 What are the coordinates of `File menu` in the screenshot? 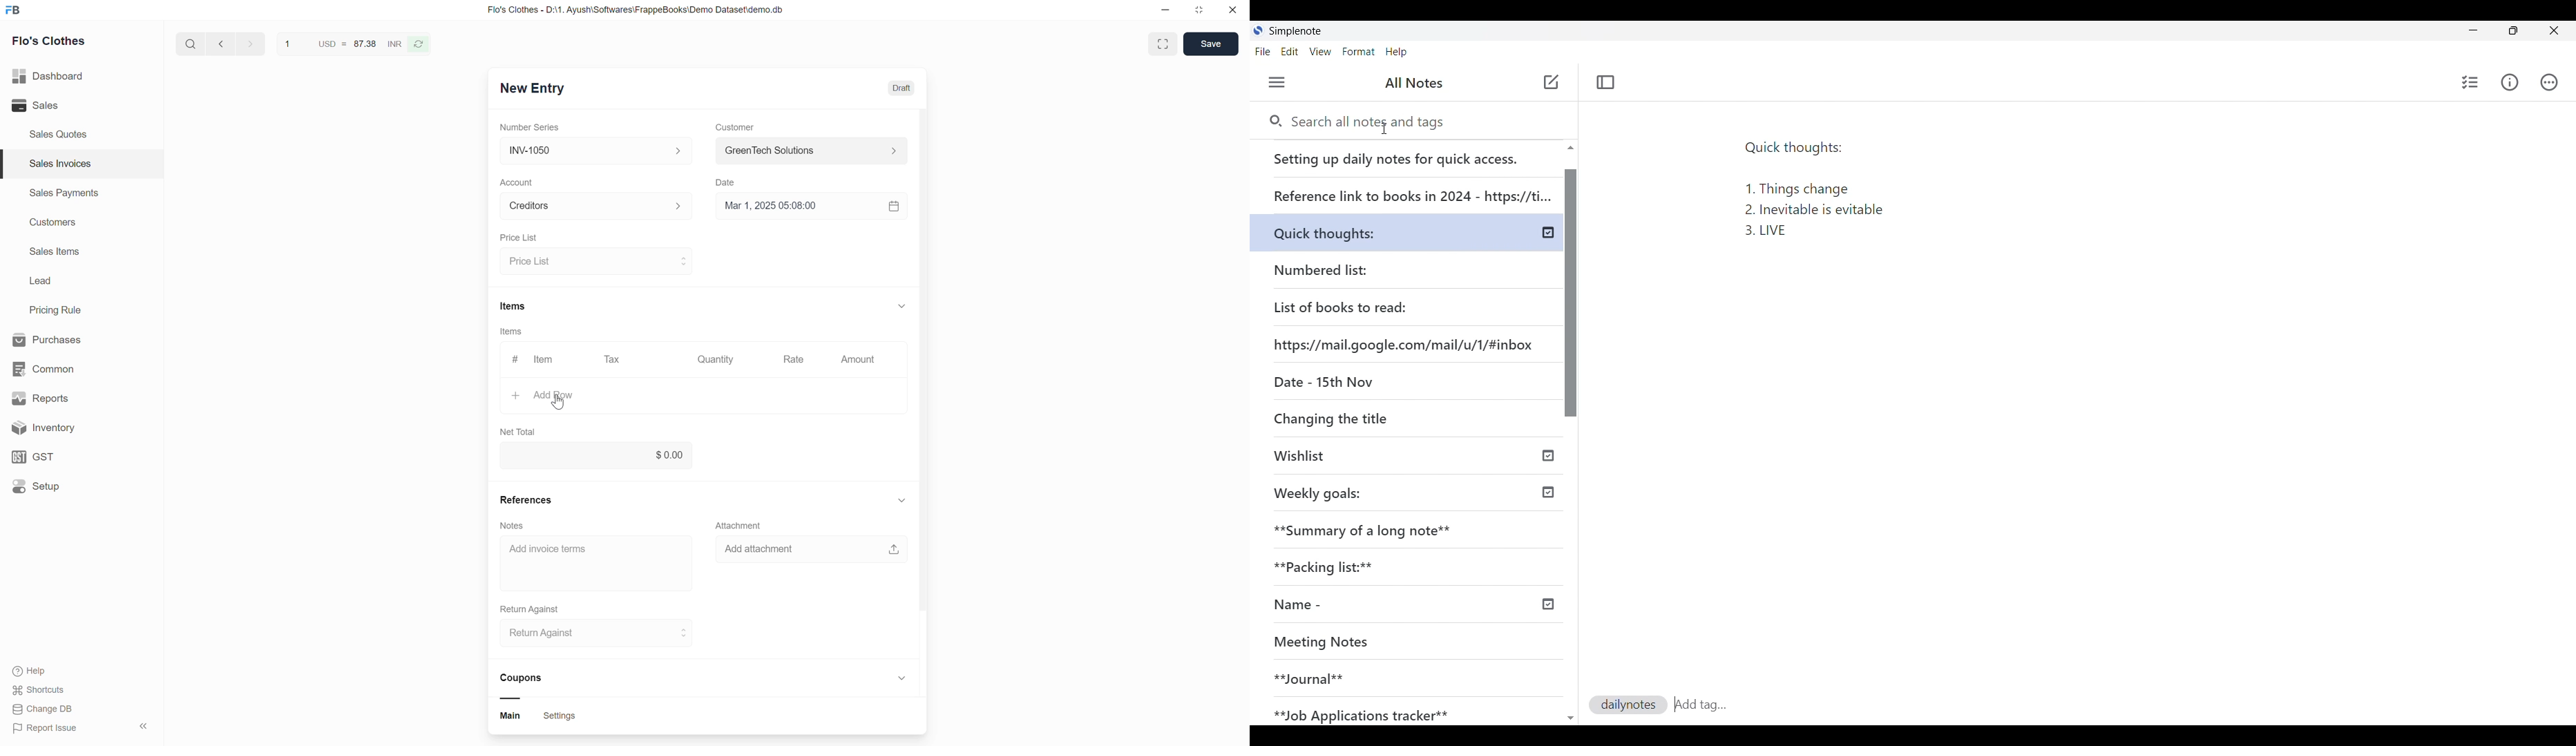 It's located at (1263, 52).